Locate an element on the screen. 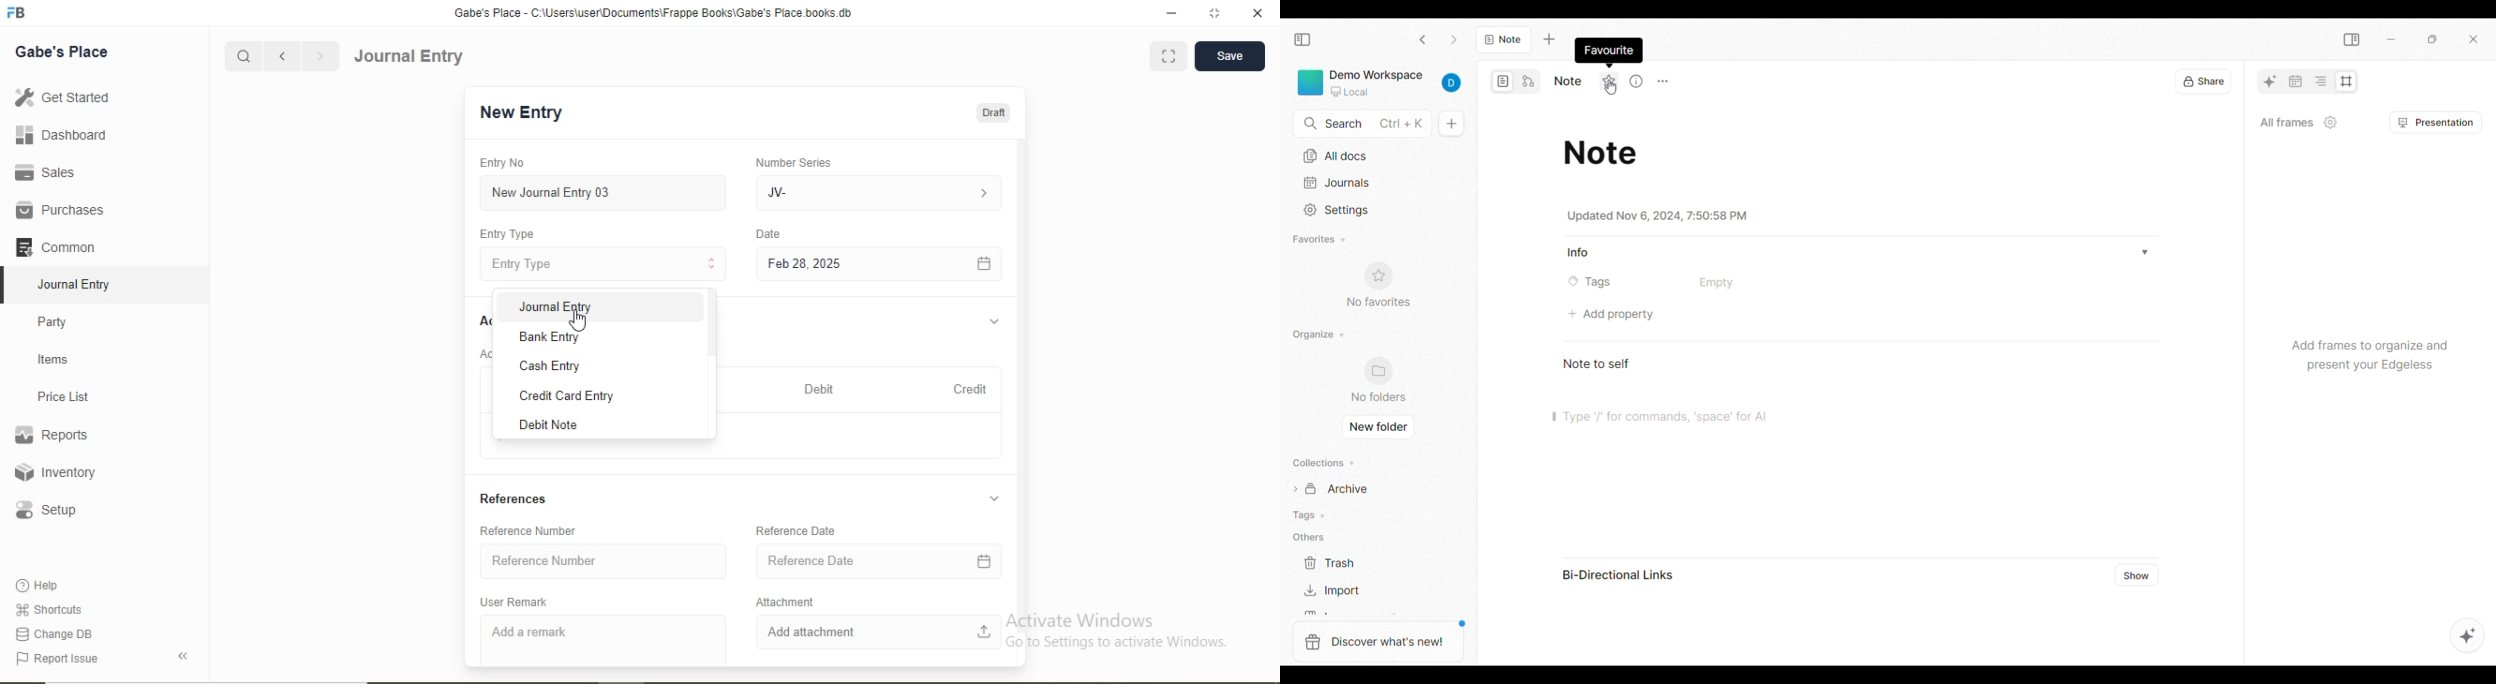  Add a remark is located at coordinates (528, 632).